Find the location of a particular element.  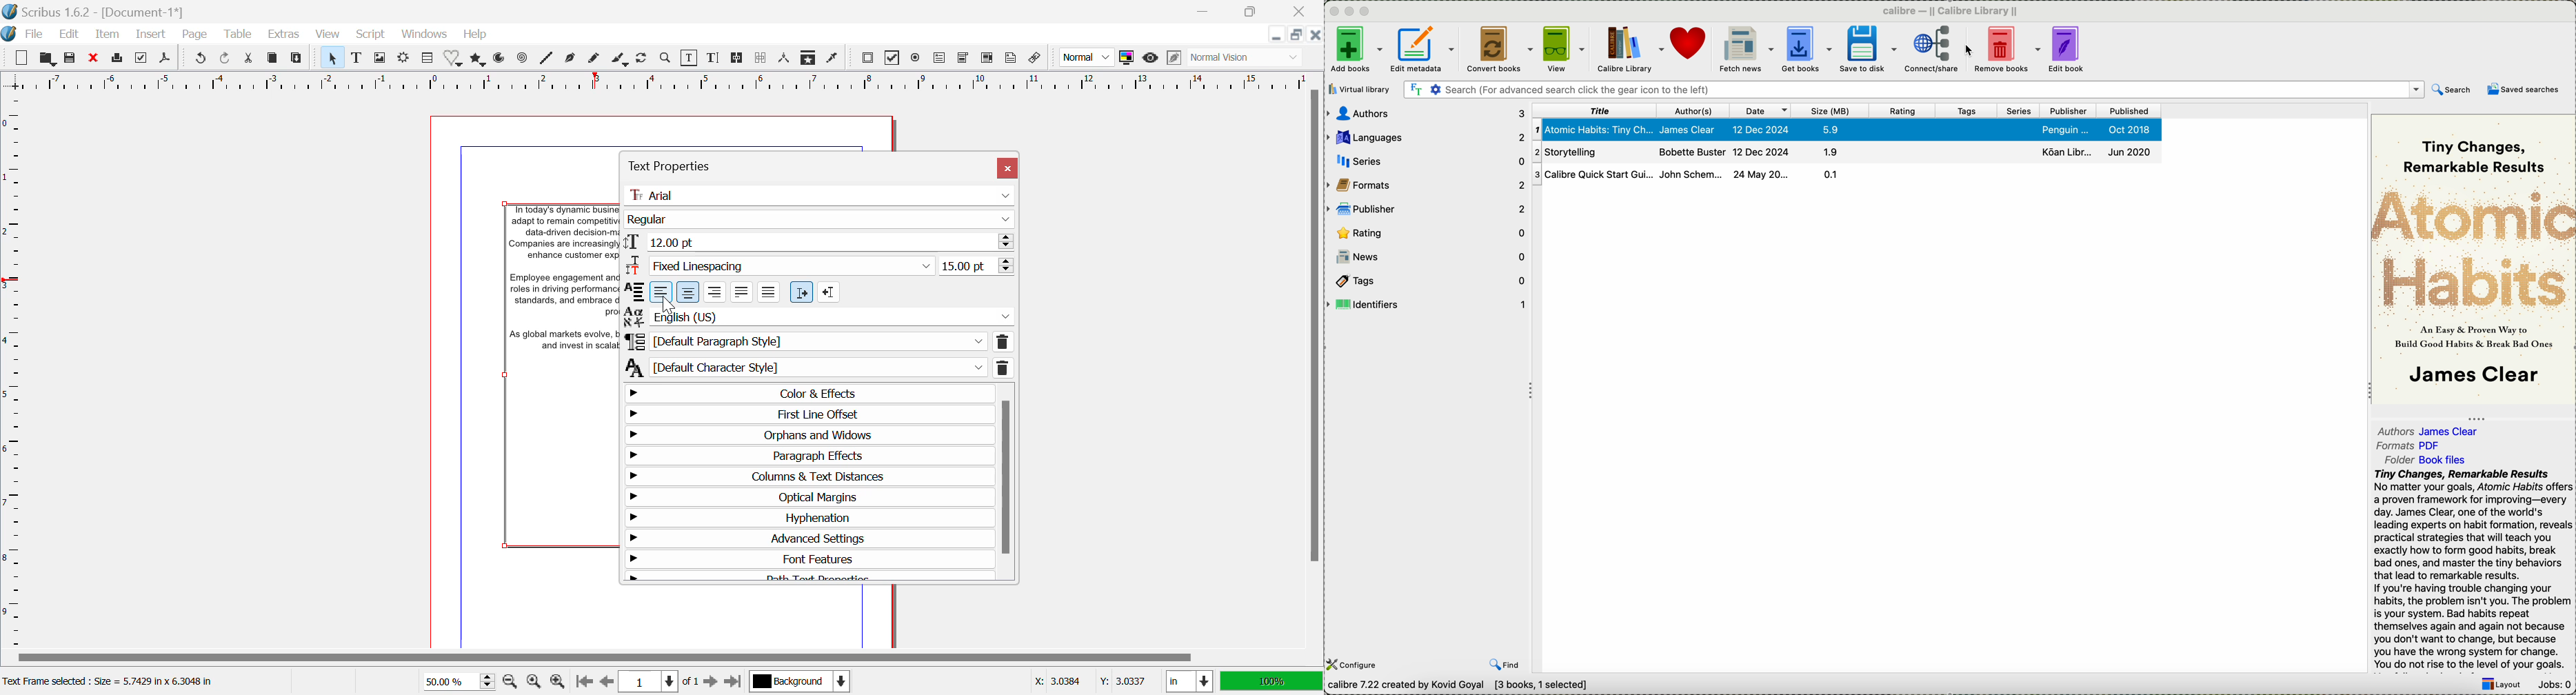

Font Size is located at coordinates (820, 245).